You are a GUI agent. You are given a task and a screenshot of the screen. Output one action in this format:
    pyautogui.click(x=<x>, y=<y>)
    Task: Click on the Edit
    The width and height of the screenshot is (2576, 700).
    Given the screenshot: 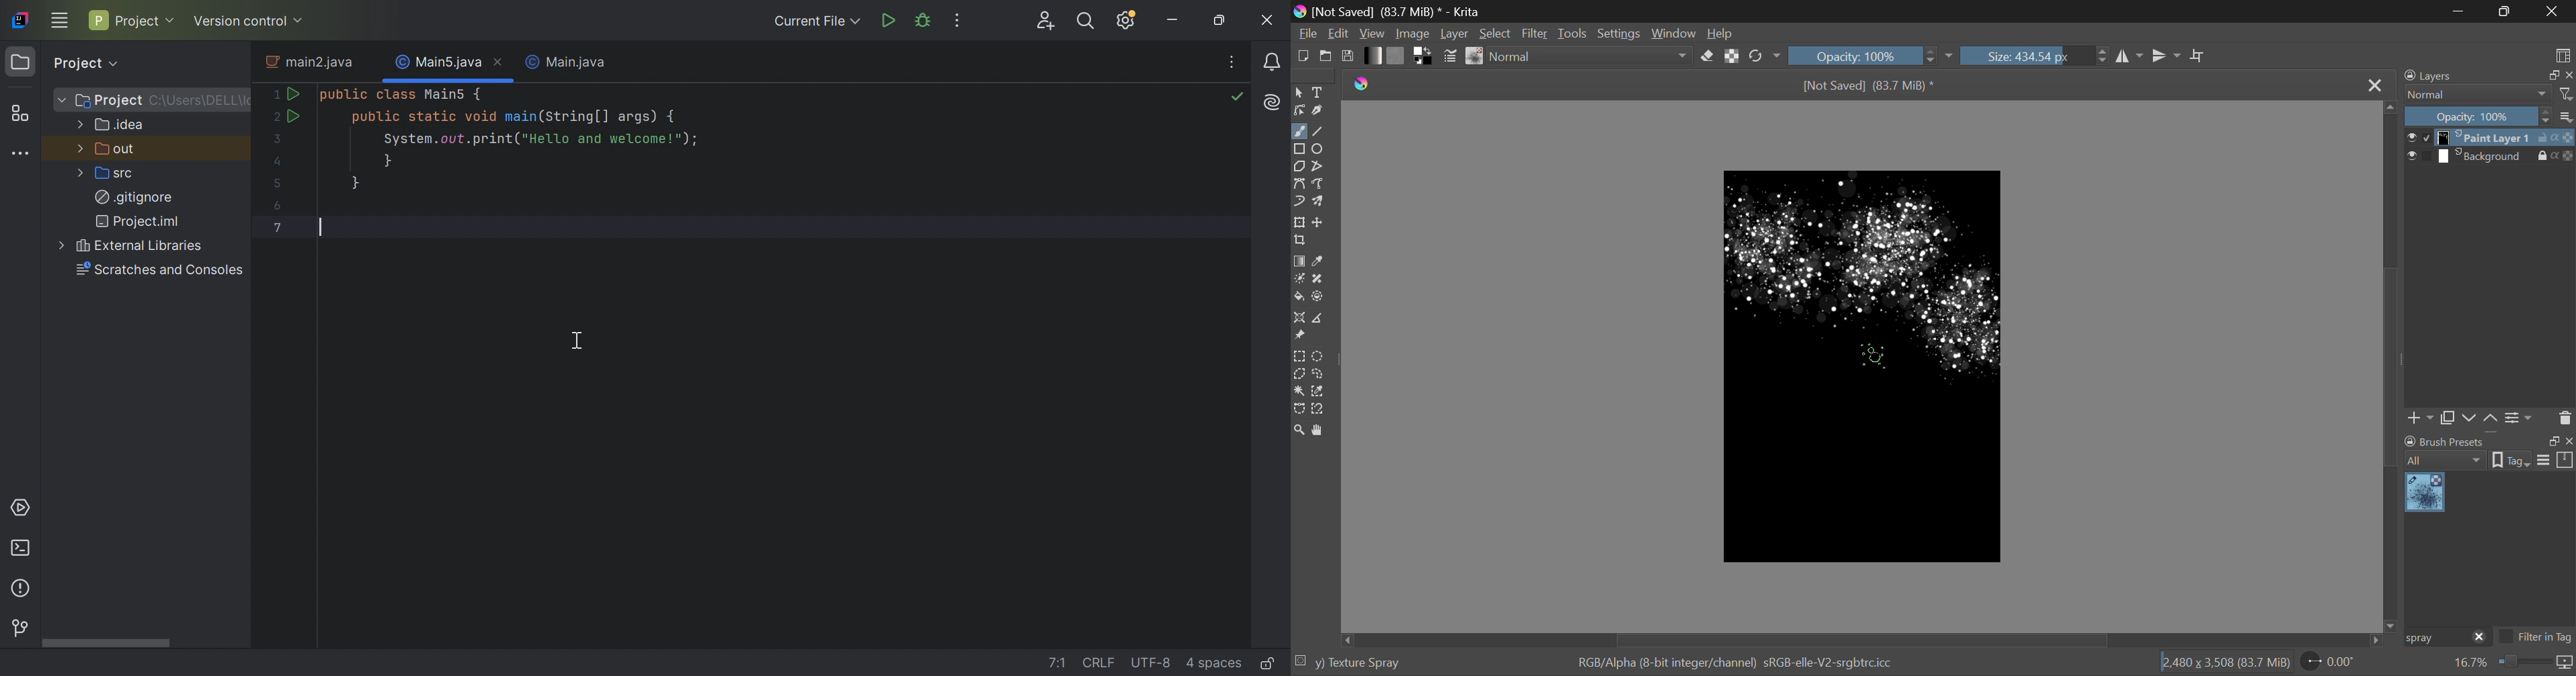 What is the action you would take?
    pyautogui.click(x=1339, y=33)
    